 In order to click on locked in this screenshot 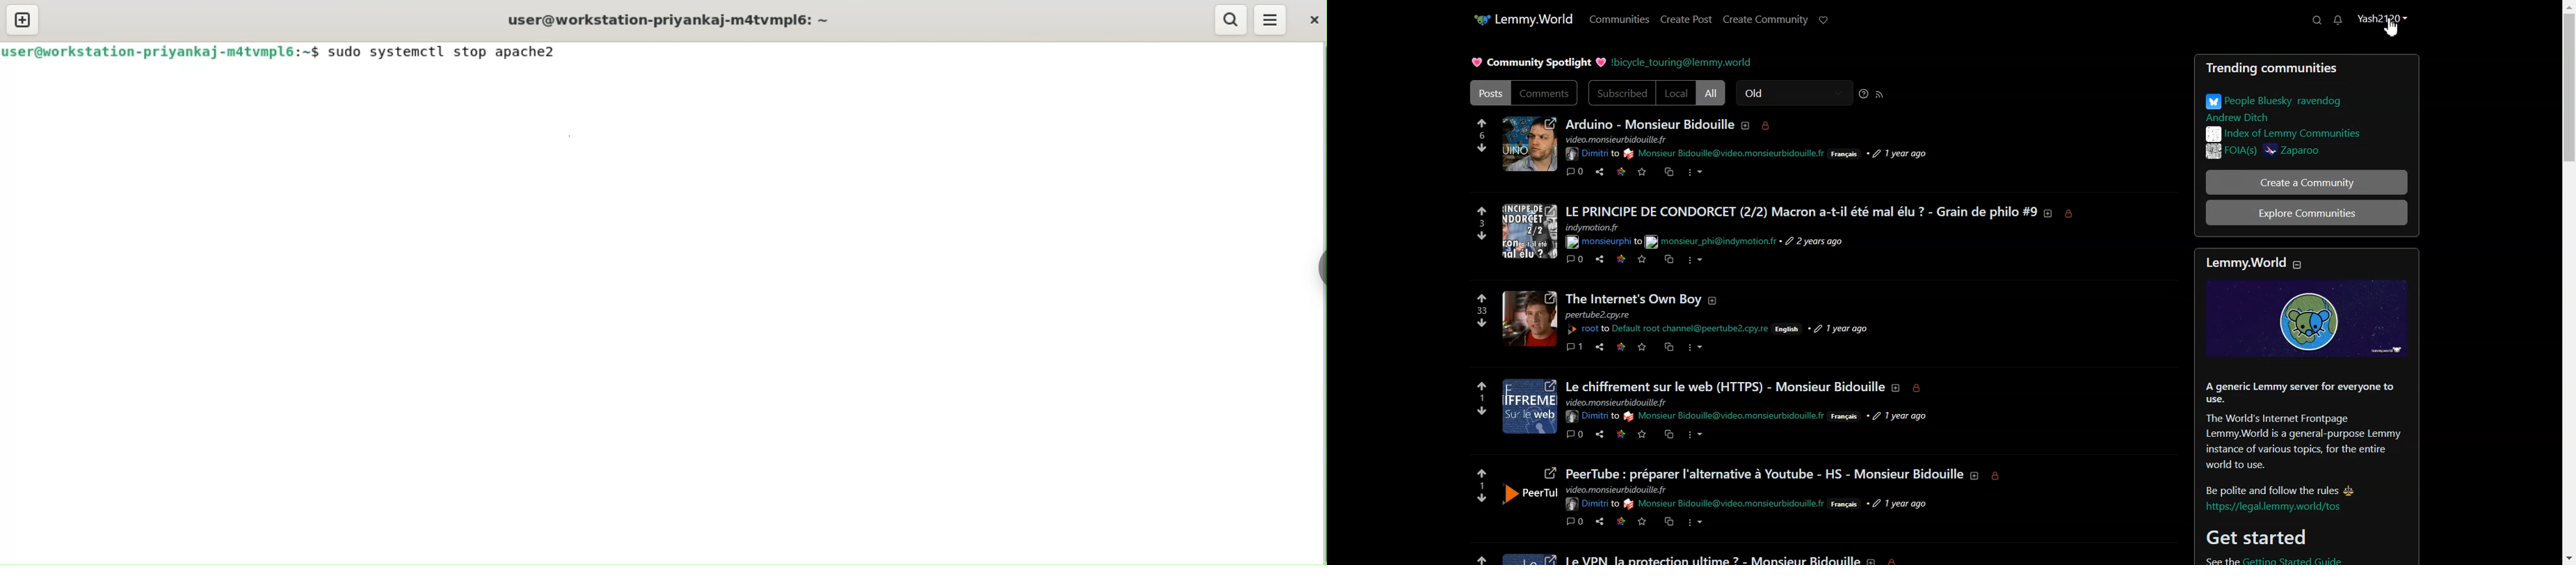, I will do `click(1899, 559)`.